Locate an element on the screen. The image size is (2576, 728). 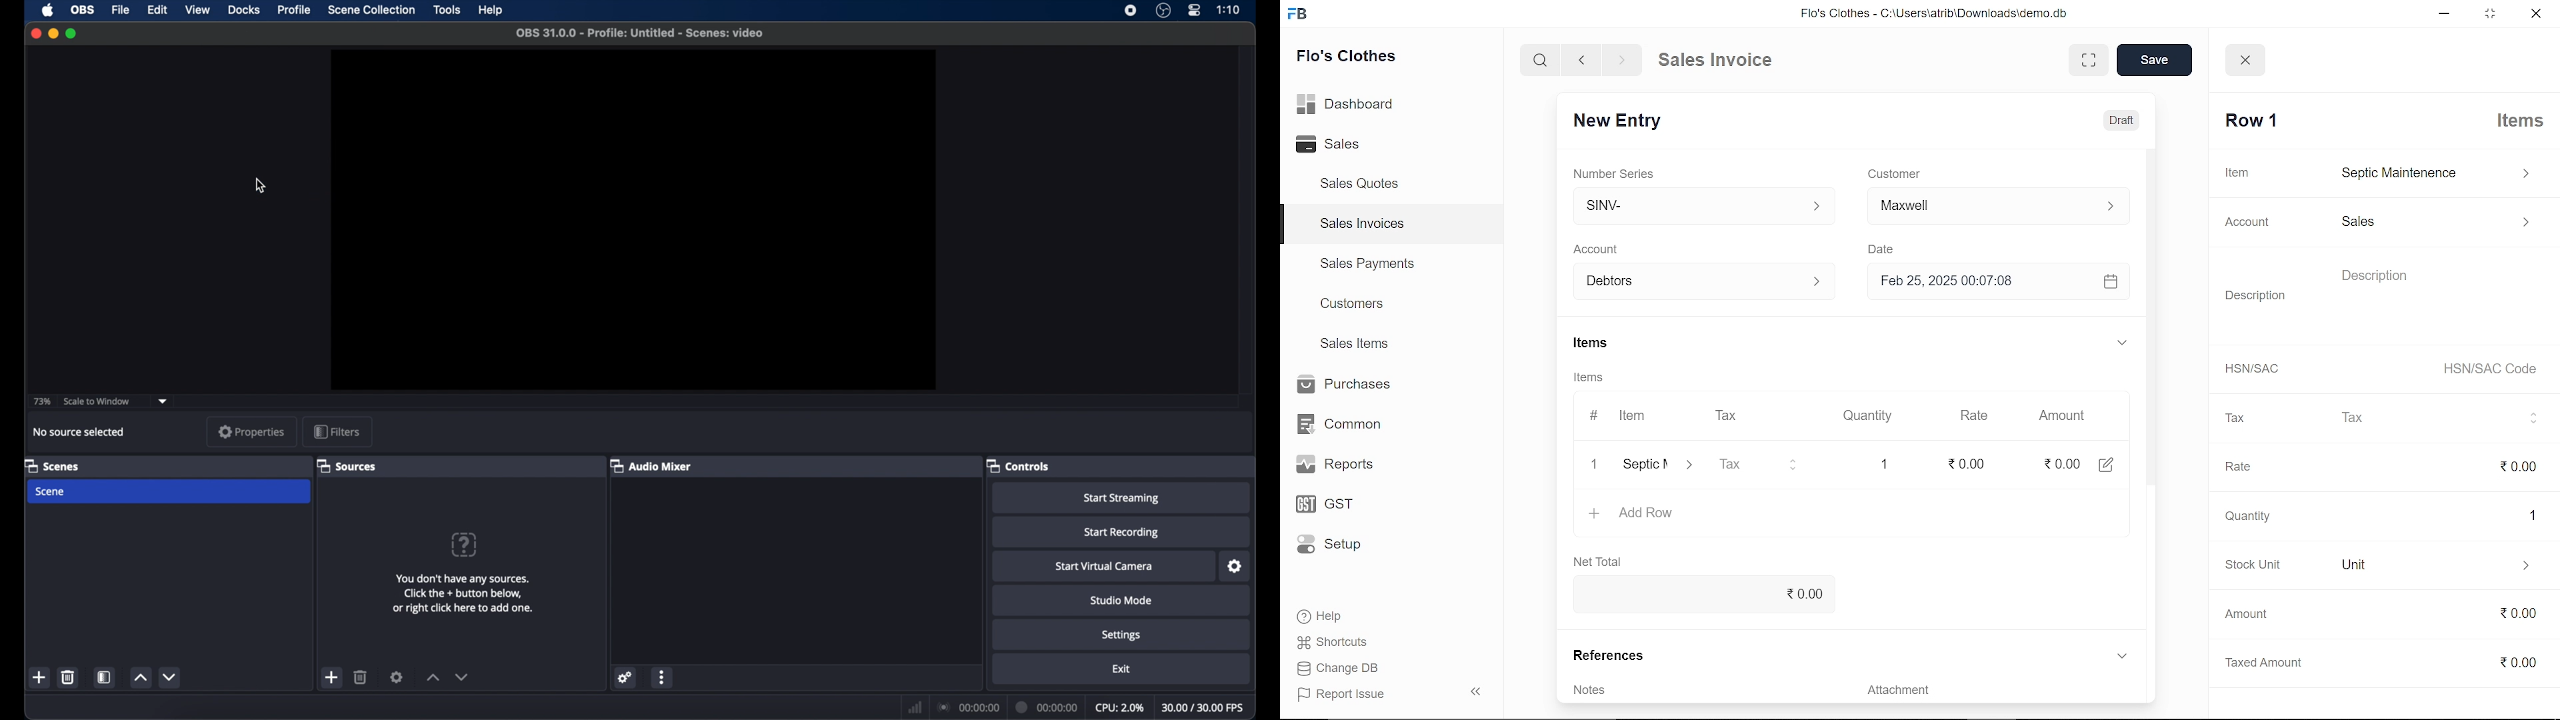
settings is located at coordinates (1235, 567).